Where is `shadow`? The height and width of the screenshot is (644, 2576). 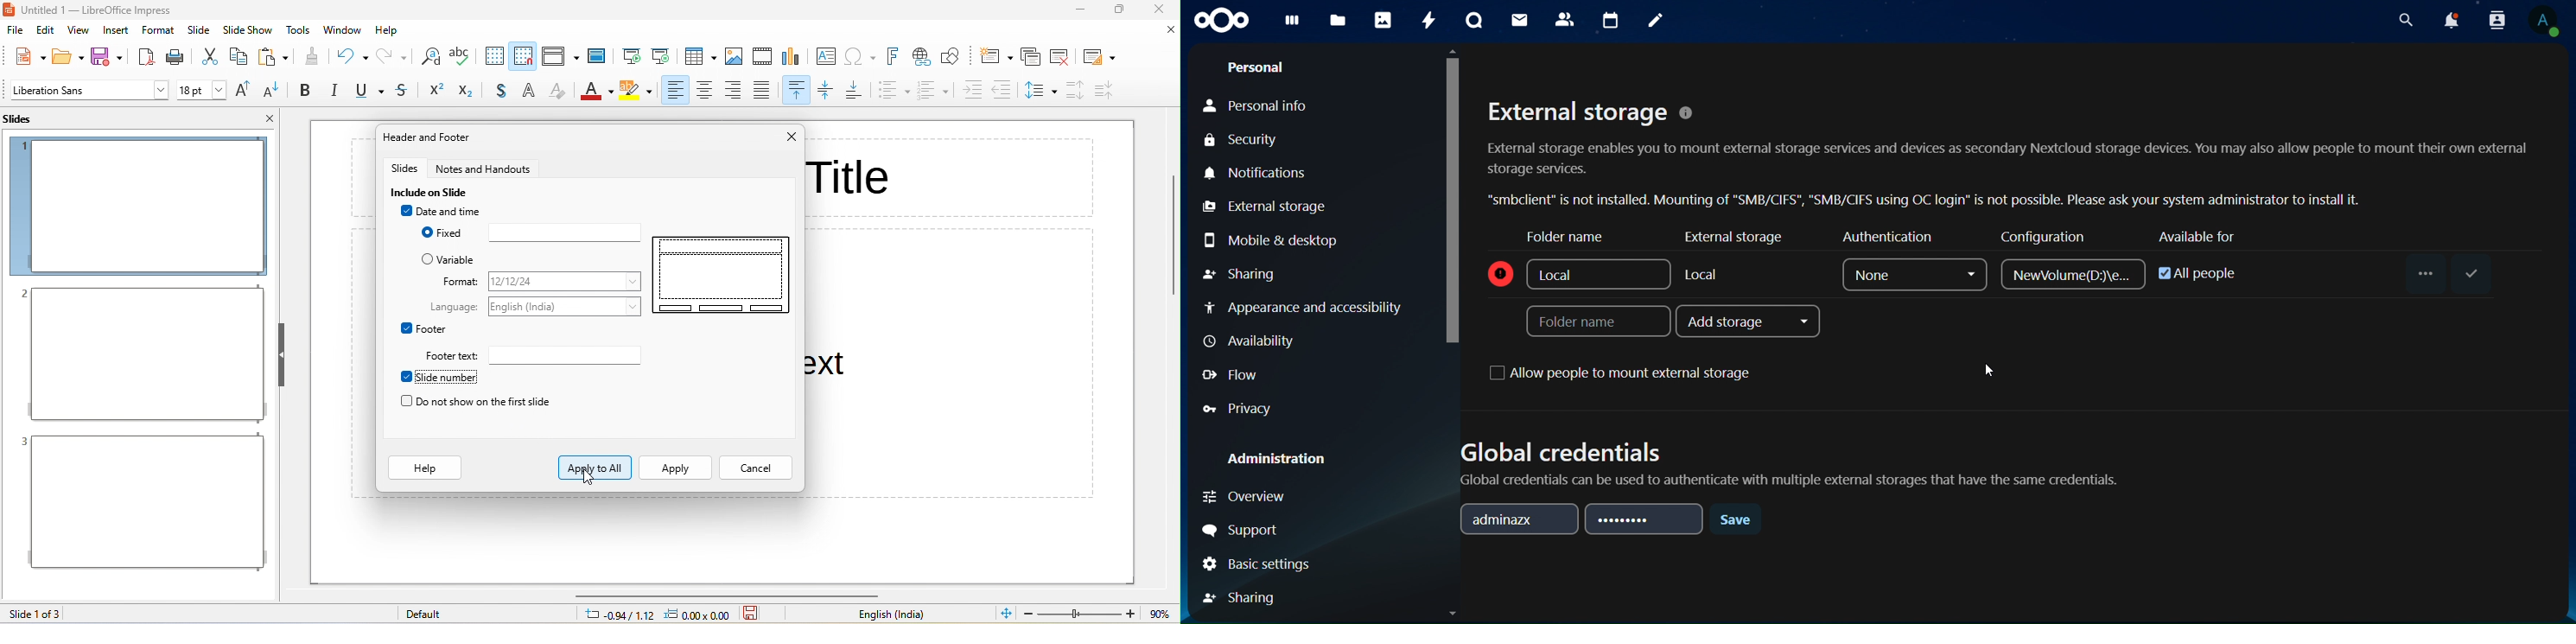
shadow is located at coordinates (504, 92).